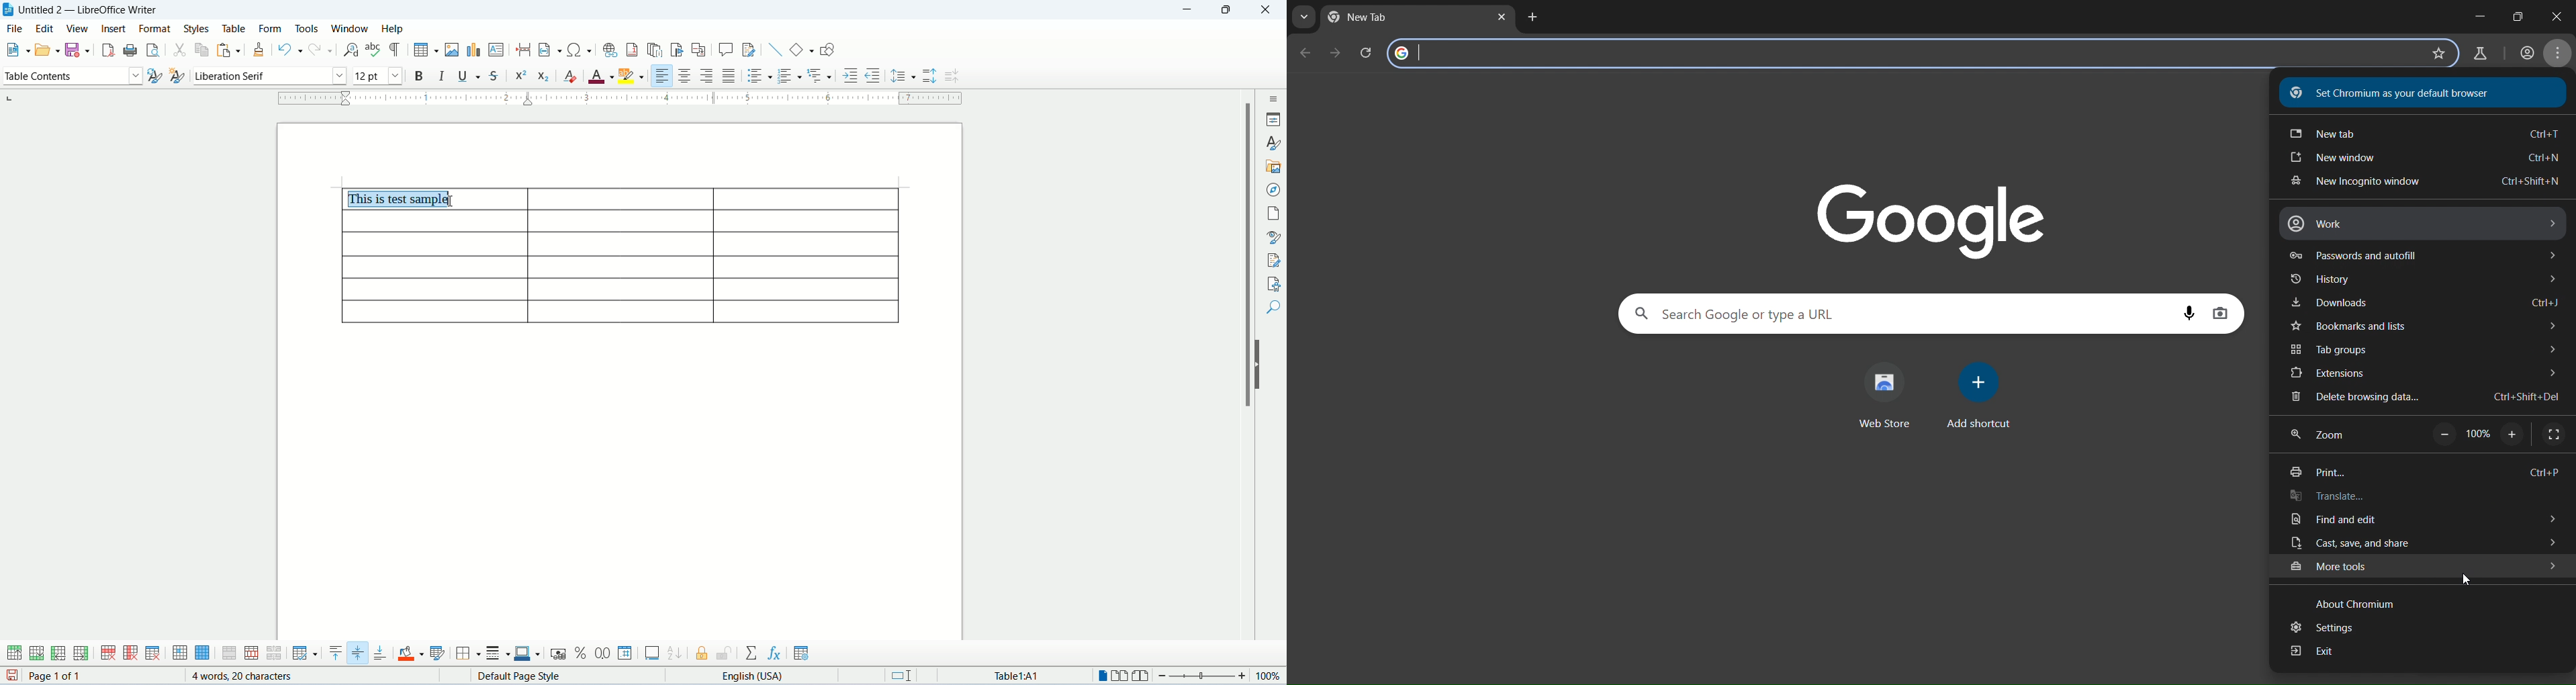 The image size is (2576, 700). What do you see at coordinates (748, 50) in the screenshot?
I see `track changes` at bounding box center [748, 50].